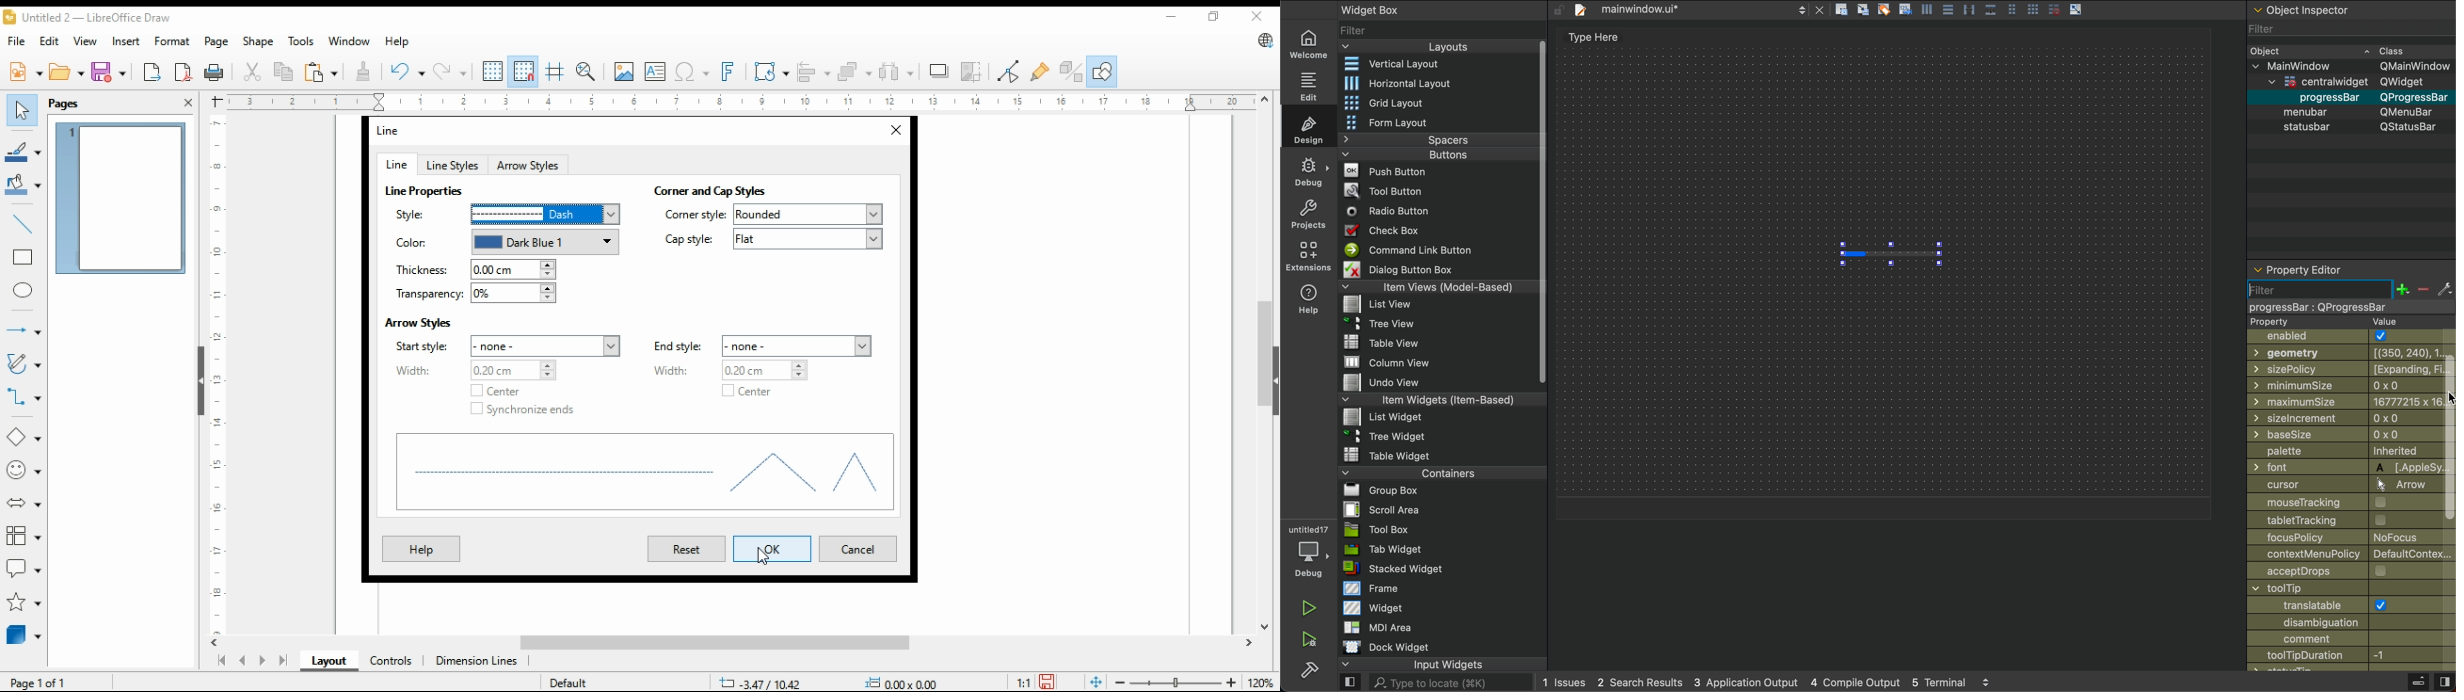 The width and height of the screenshot is (2464, 700). What do you see at coordinates (120, 198) in the screenshot?
I see `page 1` at bounding box center [120, 198].